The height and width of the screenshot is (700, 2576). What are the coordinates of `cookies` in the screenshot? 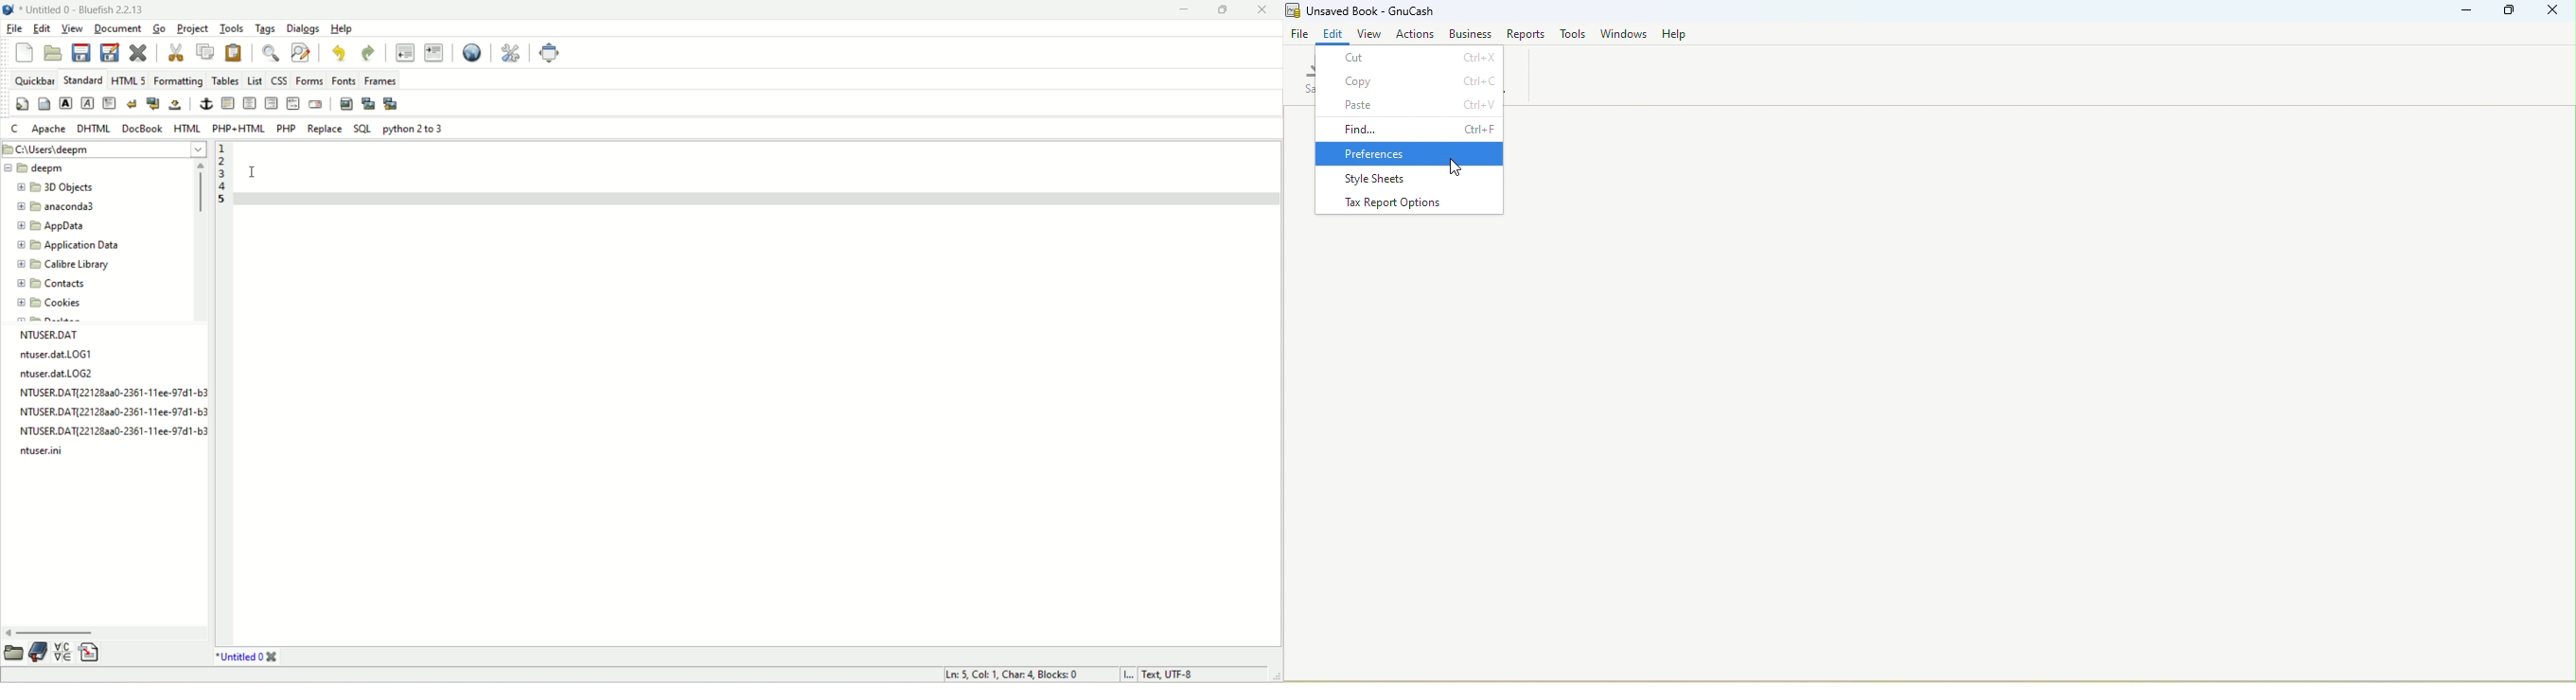 It's located at (48, 301).